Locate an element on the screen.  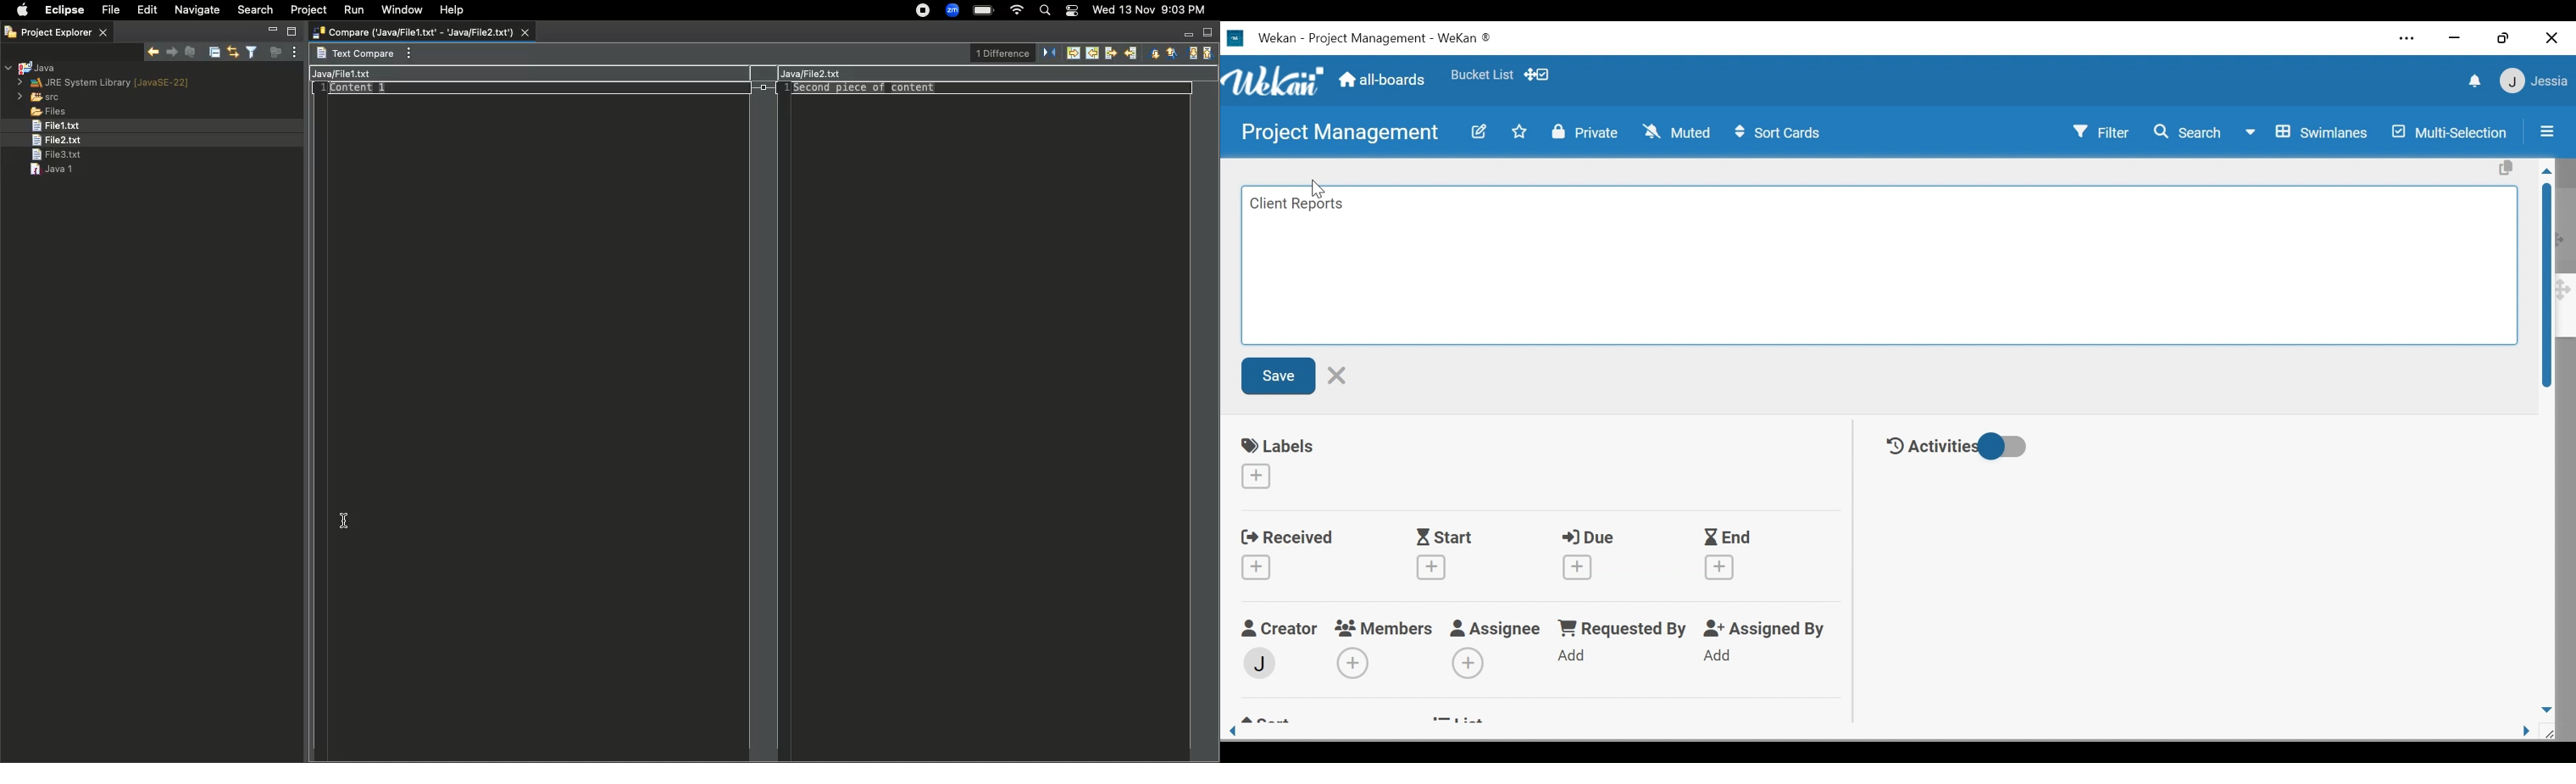
minimize is located at coordinates (2455, 38).